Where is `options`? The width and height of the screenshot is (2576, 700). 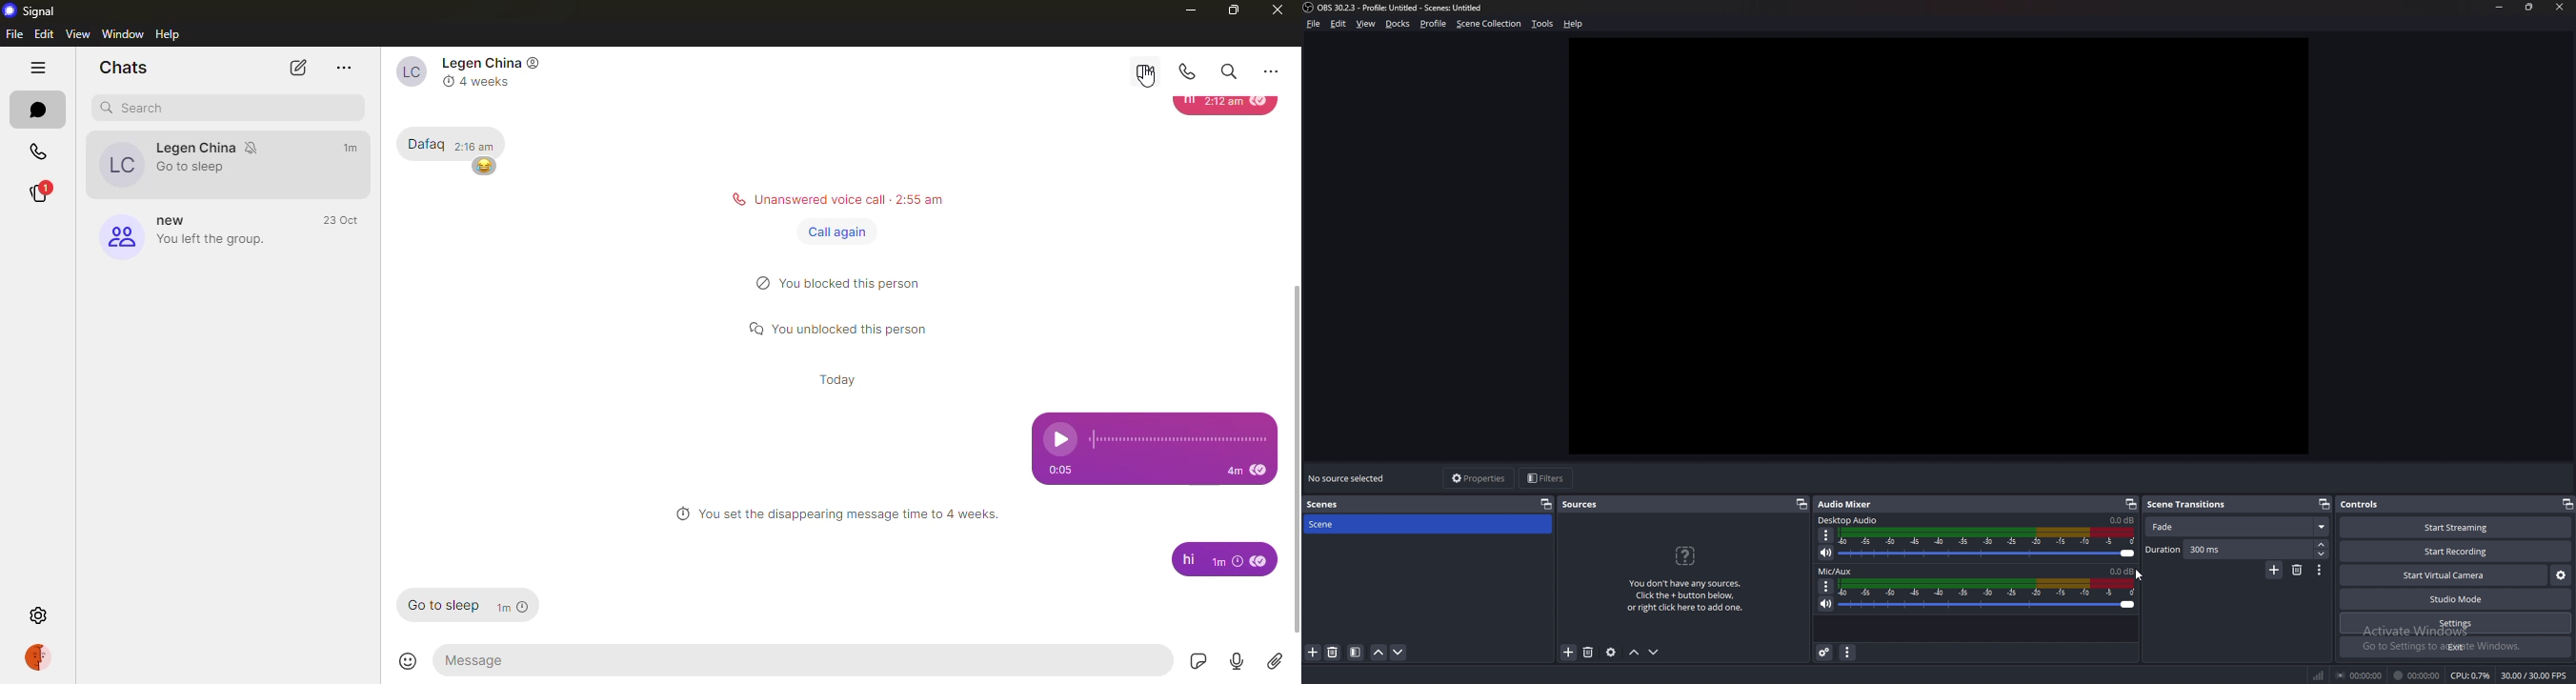 options is located at coordinates (1826, 536).